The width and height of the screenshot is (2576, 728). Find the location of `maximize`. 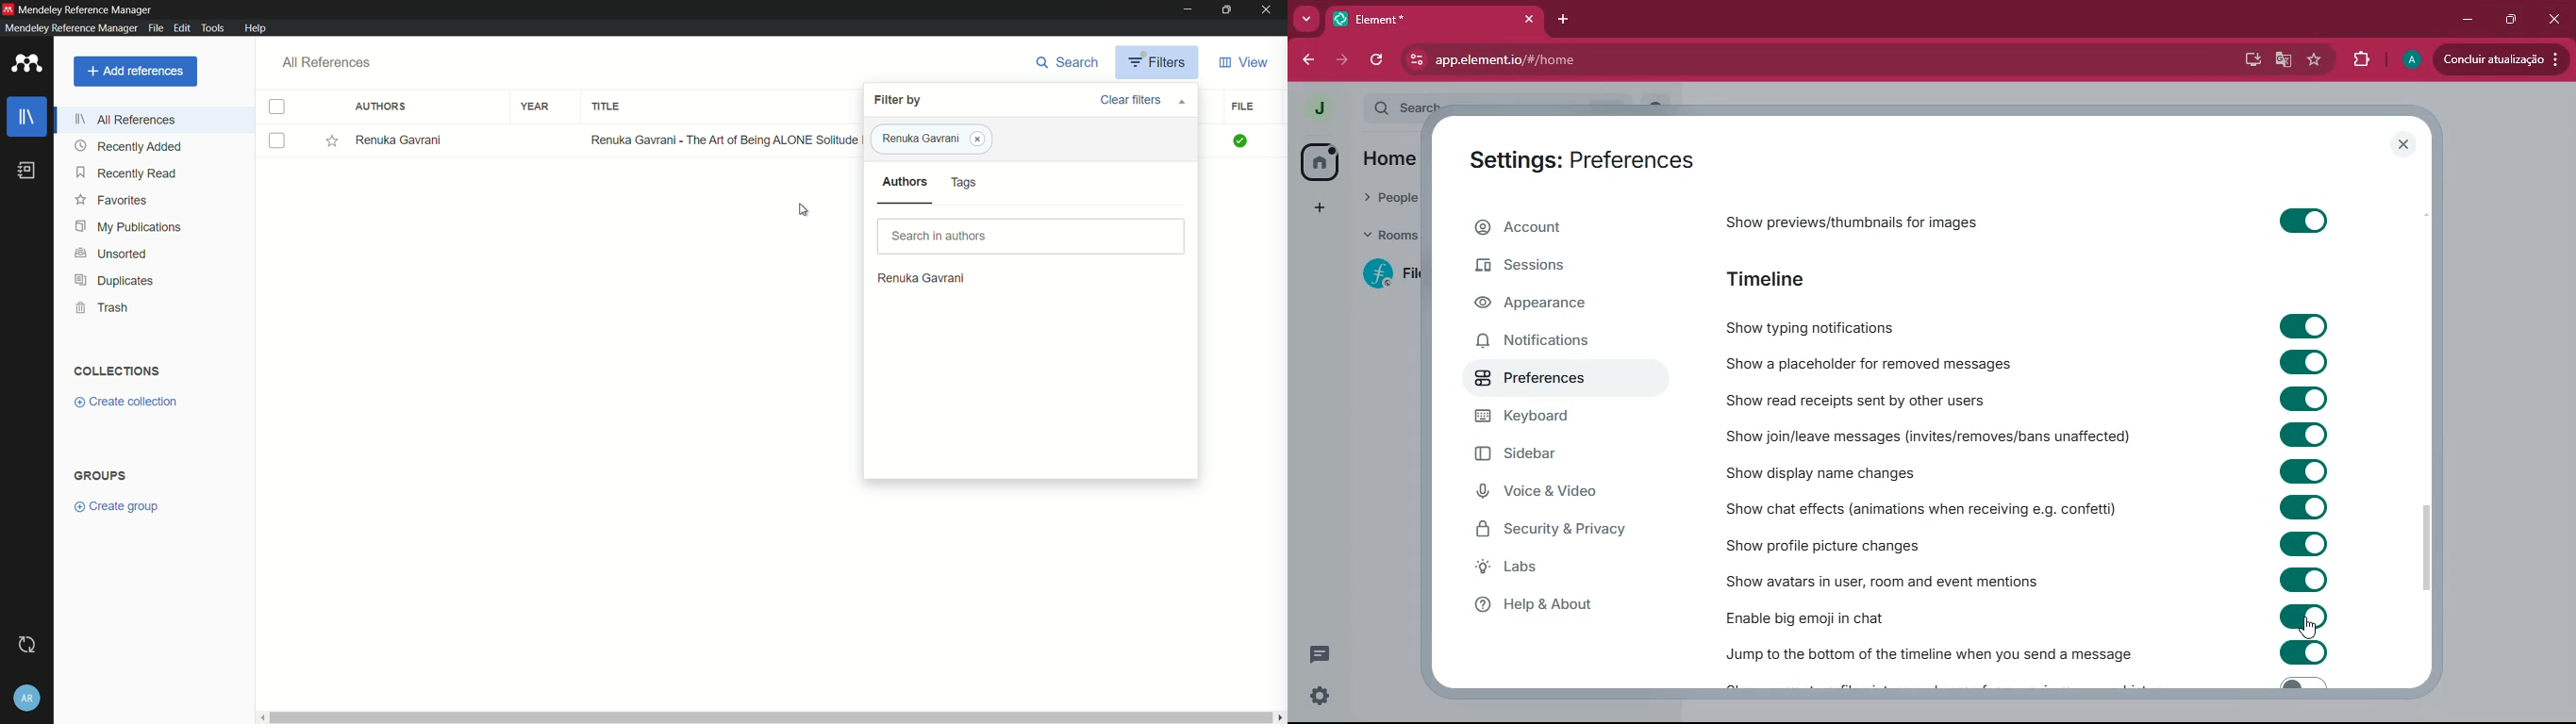

maximize is located at coordinates (1225, 9).